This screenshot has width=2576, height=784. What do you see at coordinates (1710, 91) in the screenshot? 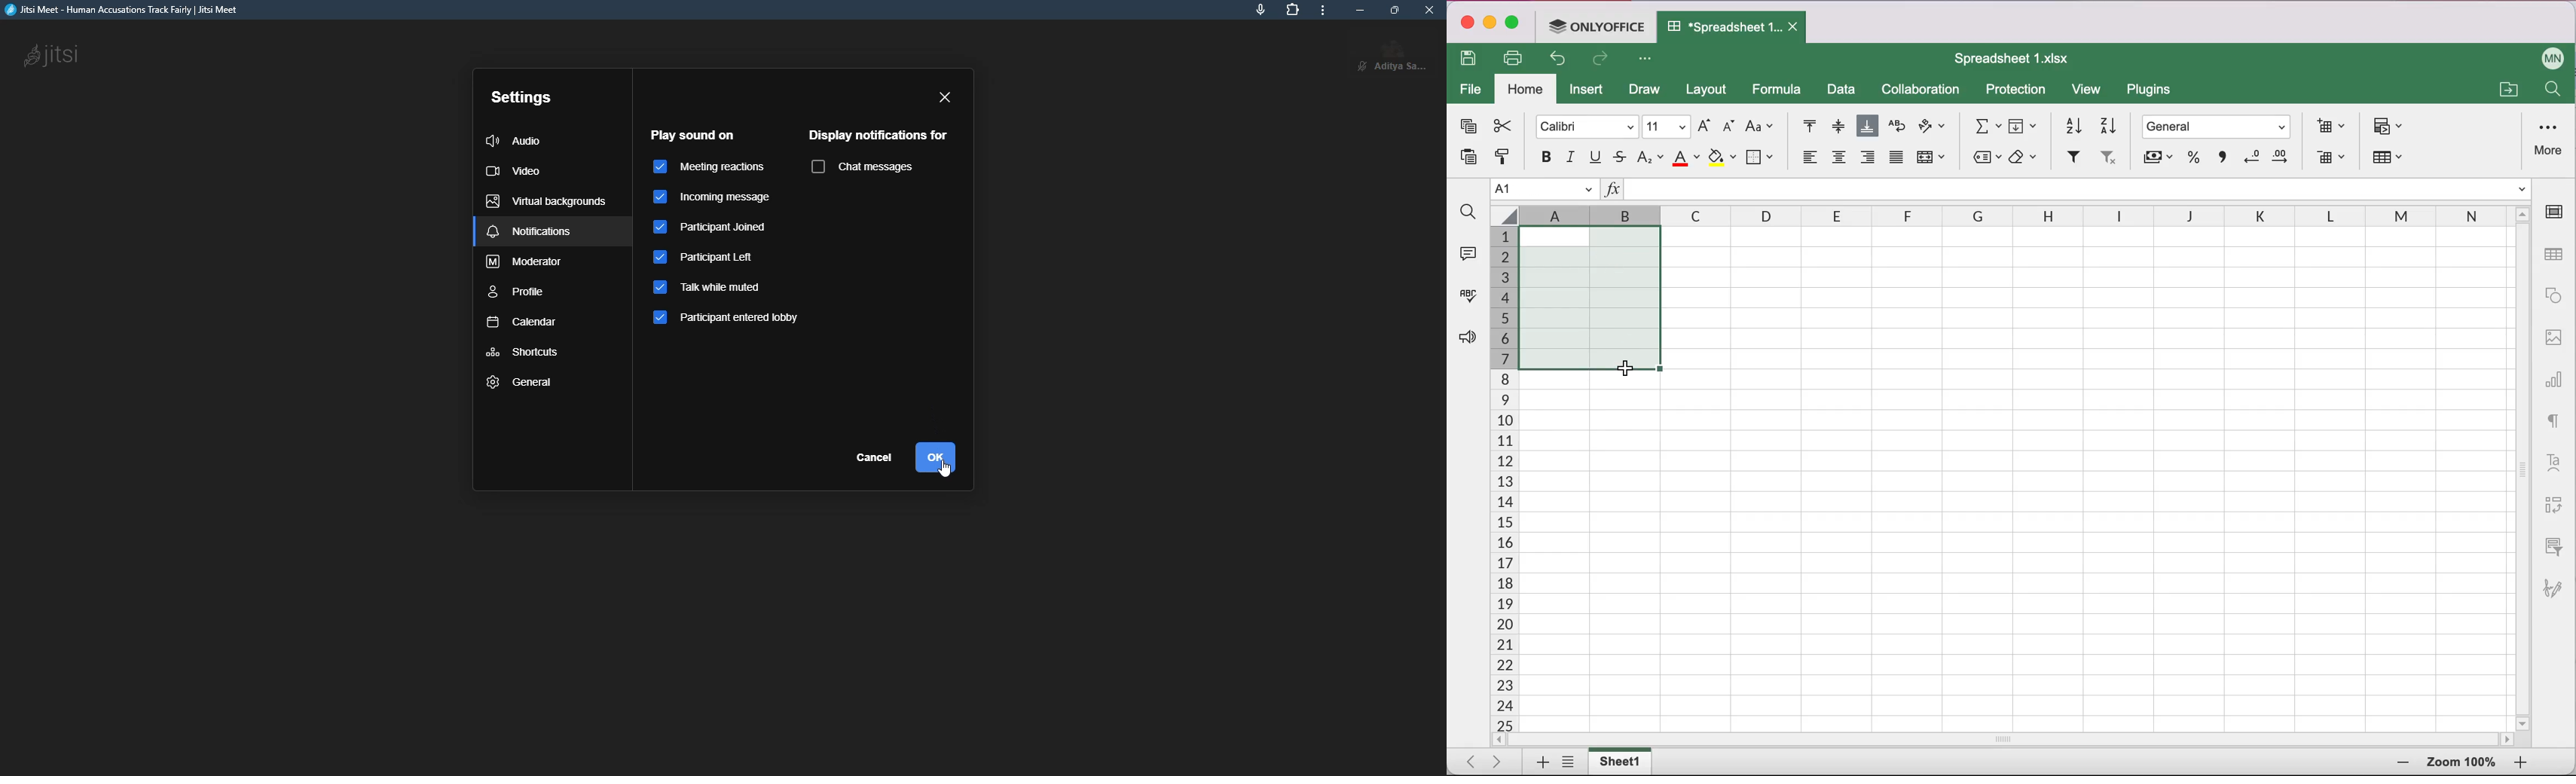
I see `layout` at bounding box center [1710, 91].